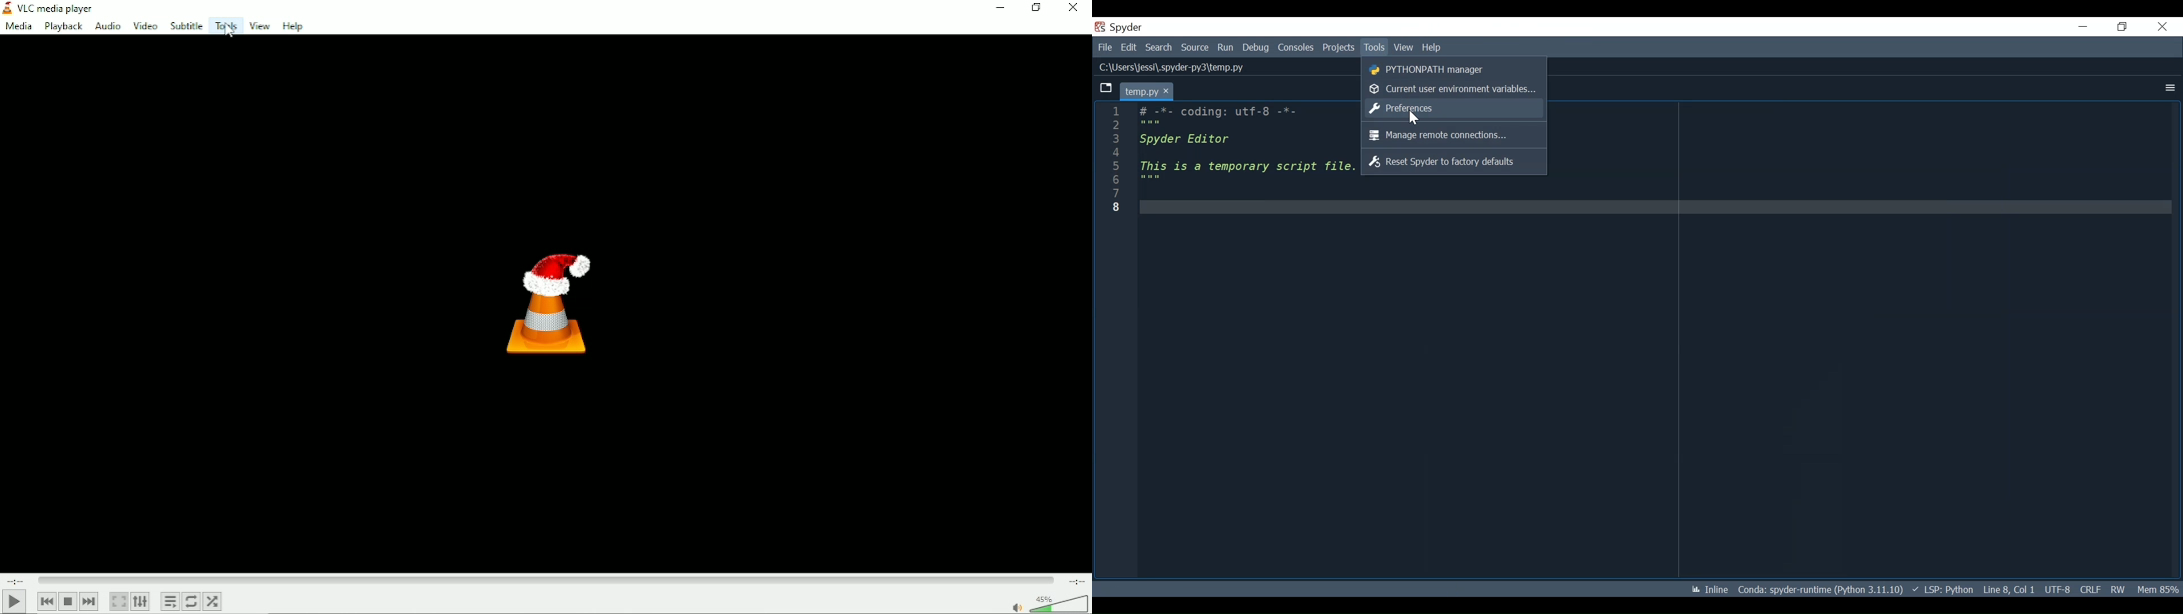 The width and height of the screenshot is (2184, 616). I want to click on Show extended settings, so click(141, 601).